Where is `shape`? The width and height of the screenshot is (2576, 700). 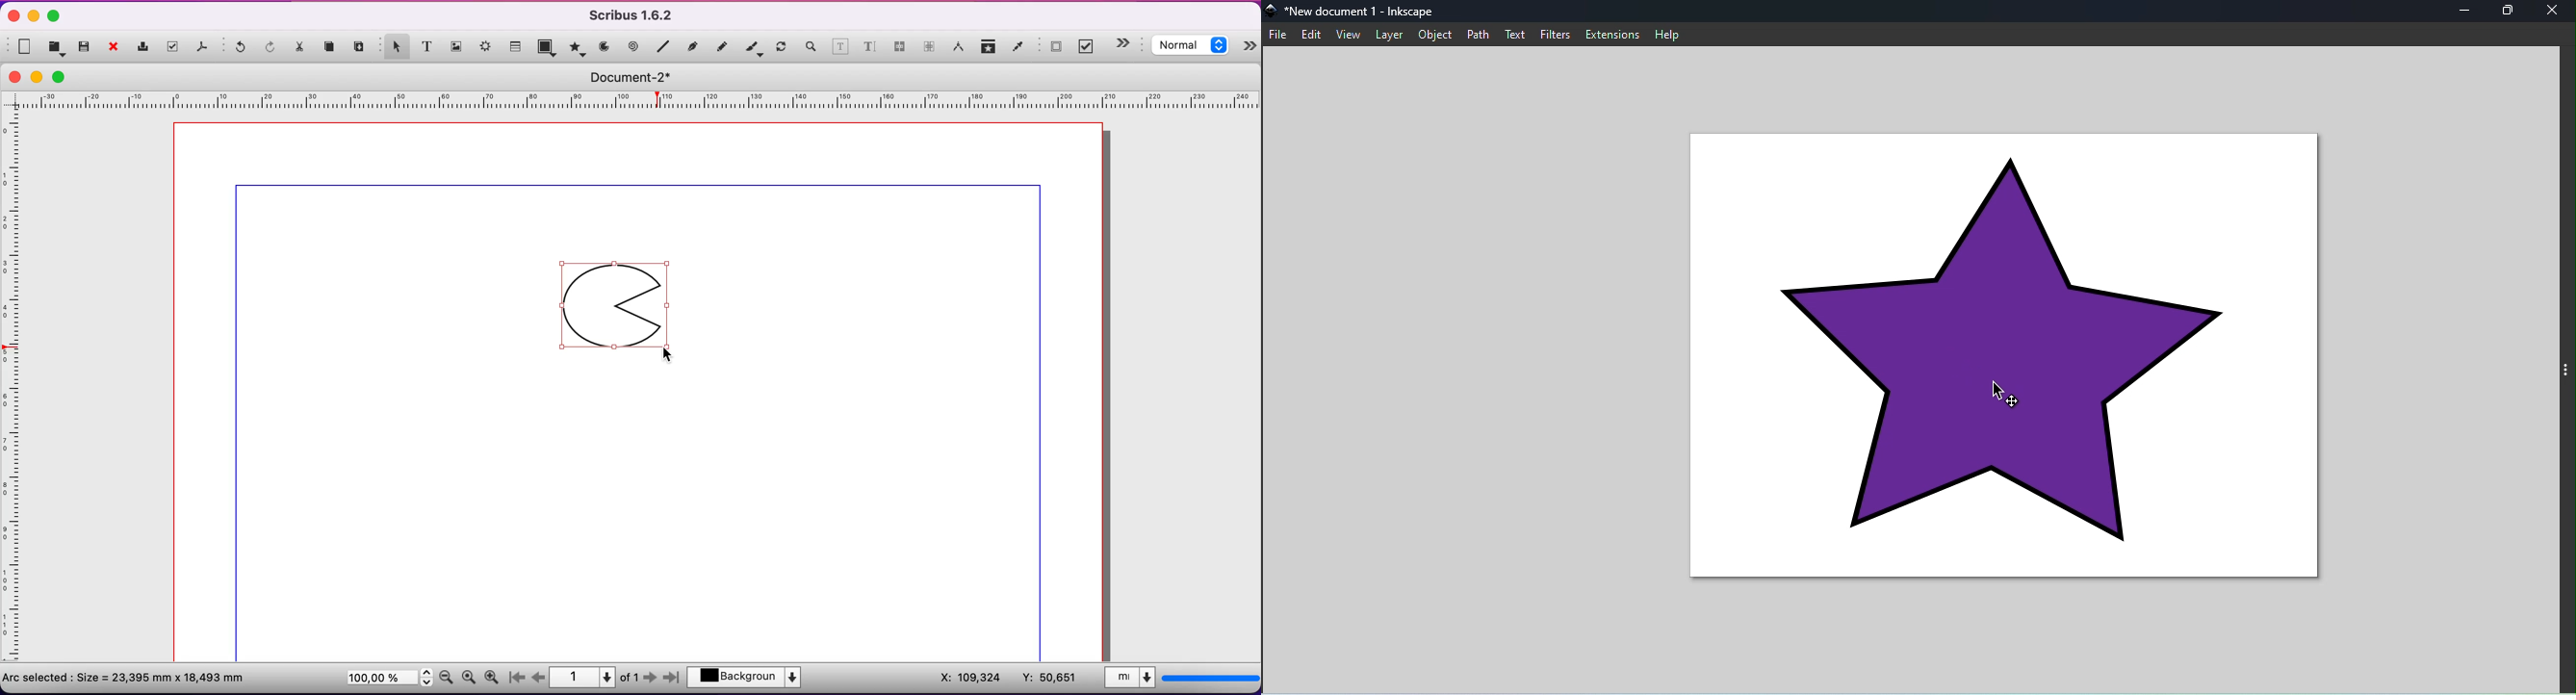
shape is located at coordinates (619, 306).